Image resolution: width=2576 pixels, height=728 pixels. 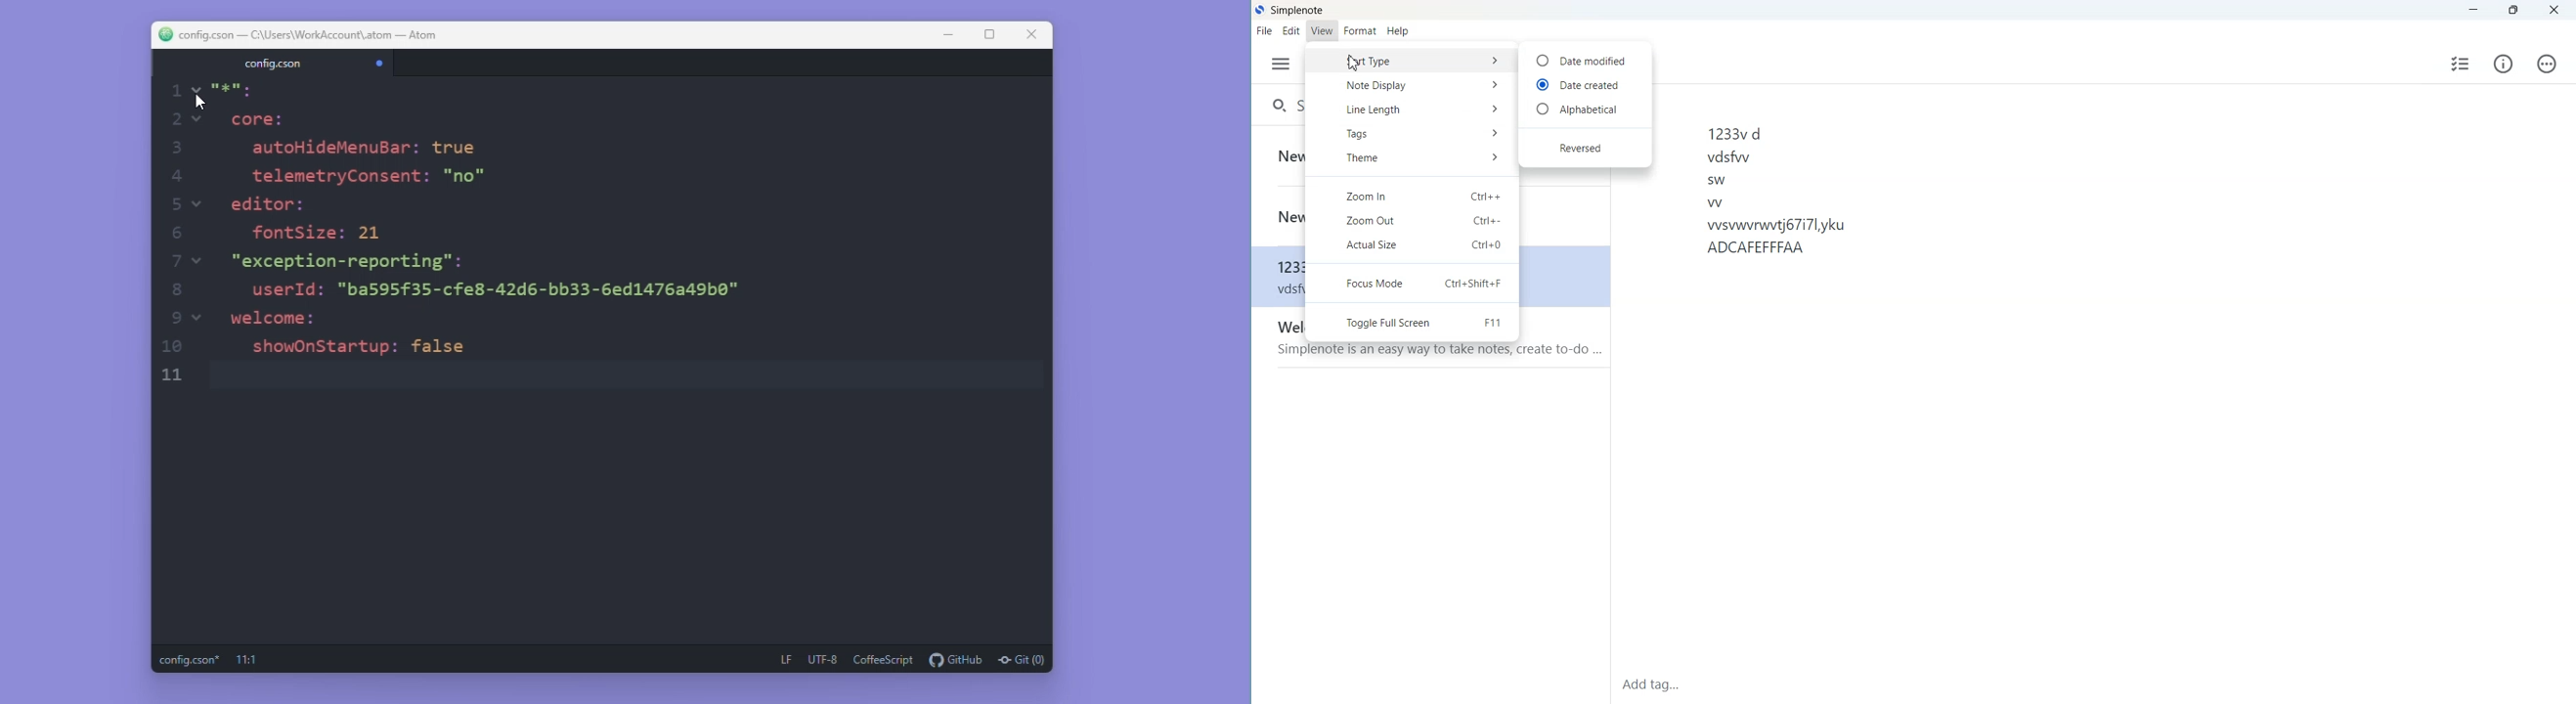 I want to click on LF, so click(x=786, y=657).